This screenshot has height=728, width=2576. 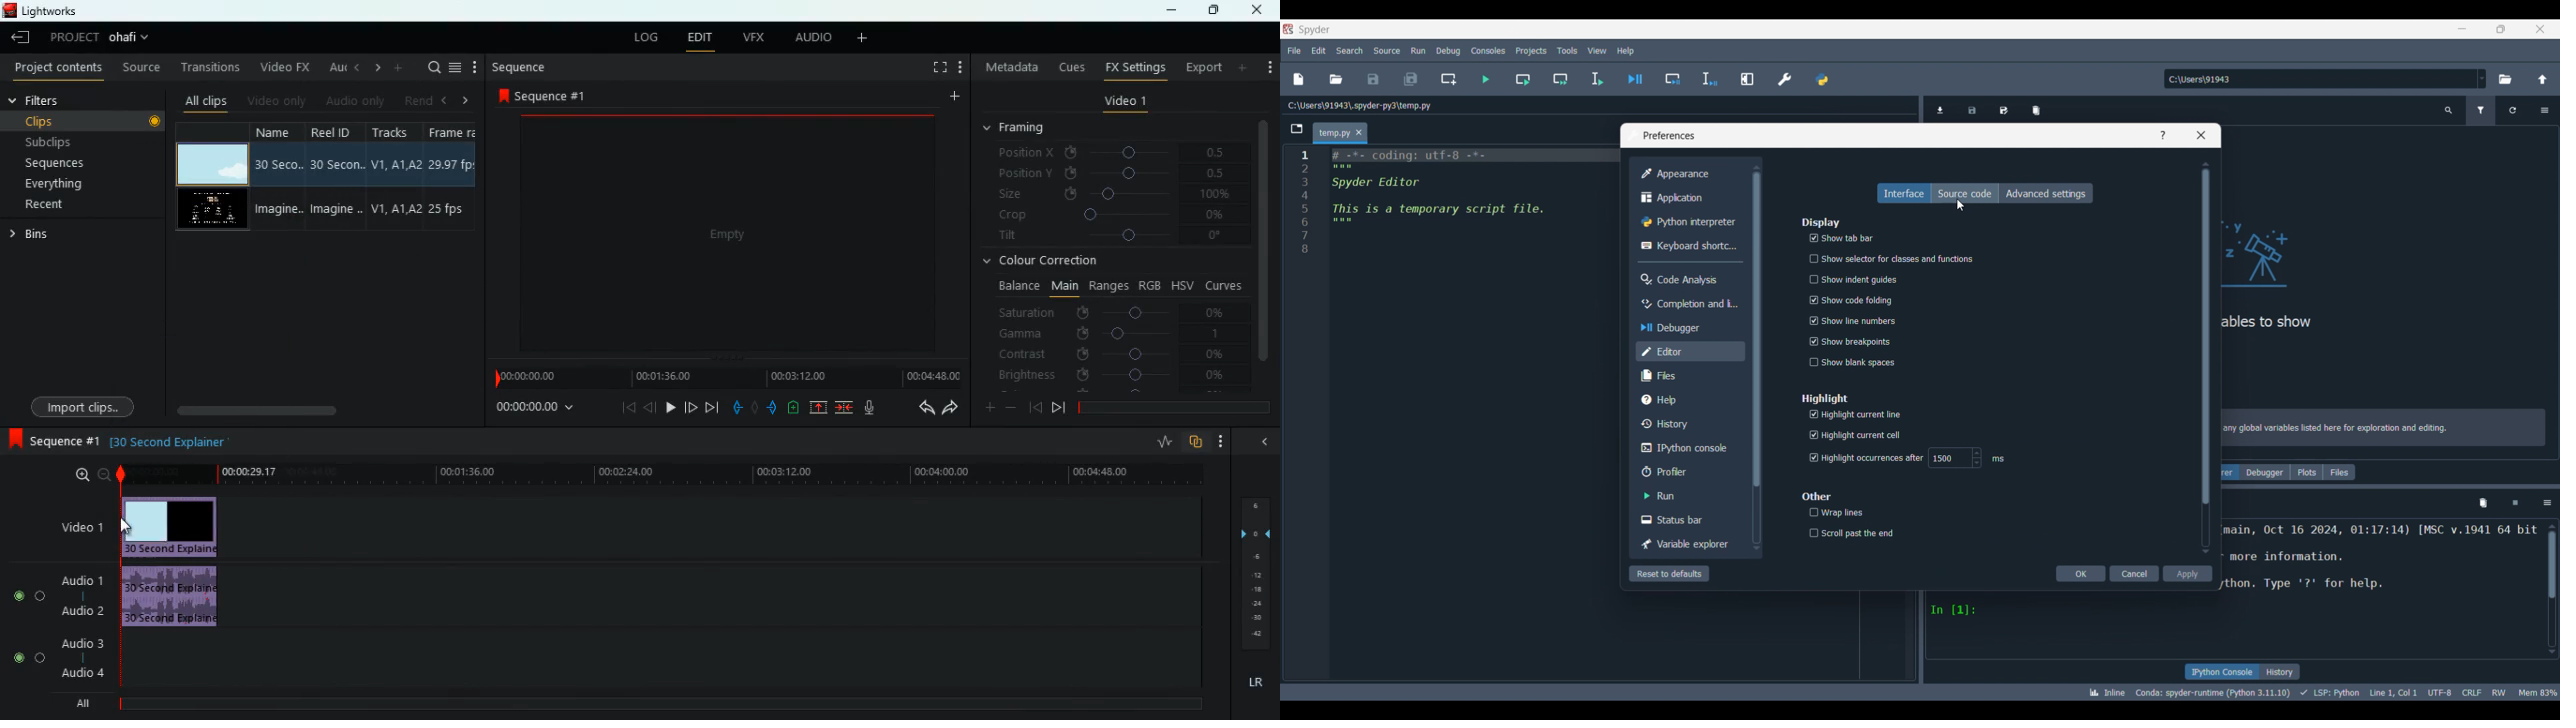 I want to click on minimize, so click(x=1175, y=10).